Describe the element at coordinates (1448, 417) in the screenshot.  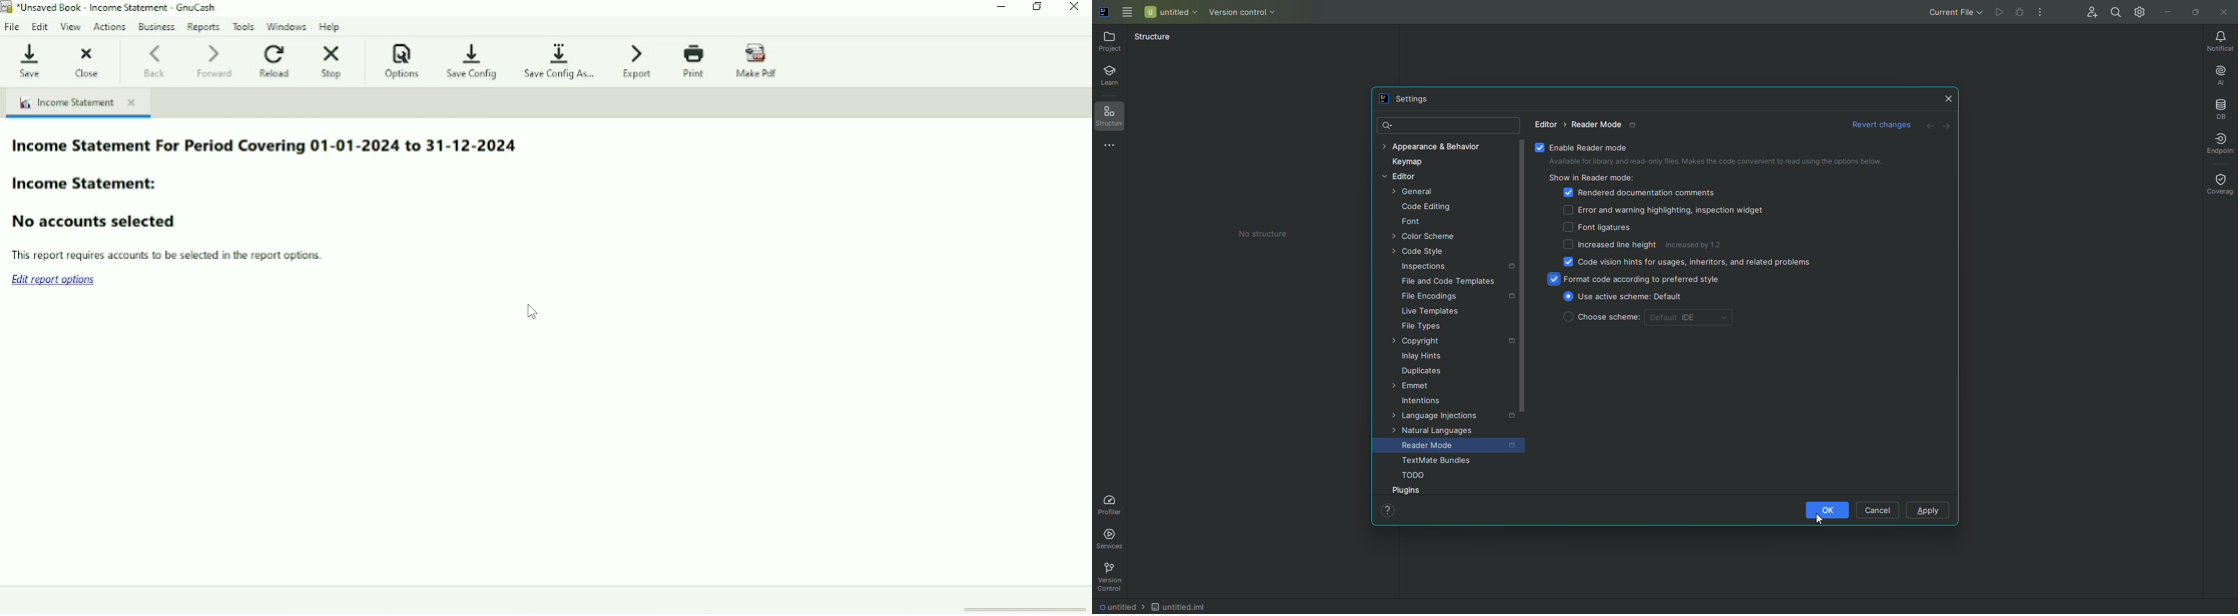
I see `Language Injections` at that location.